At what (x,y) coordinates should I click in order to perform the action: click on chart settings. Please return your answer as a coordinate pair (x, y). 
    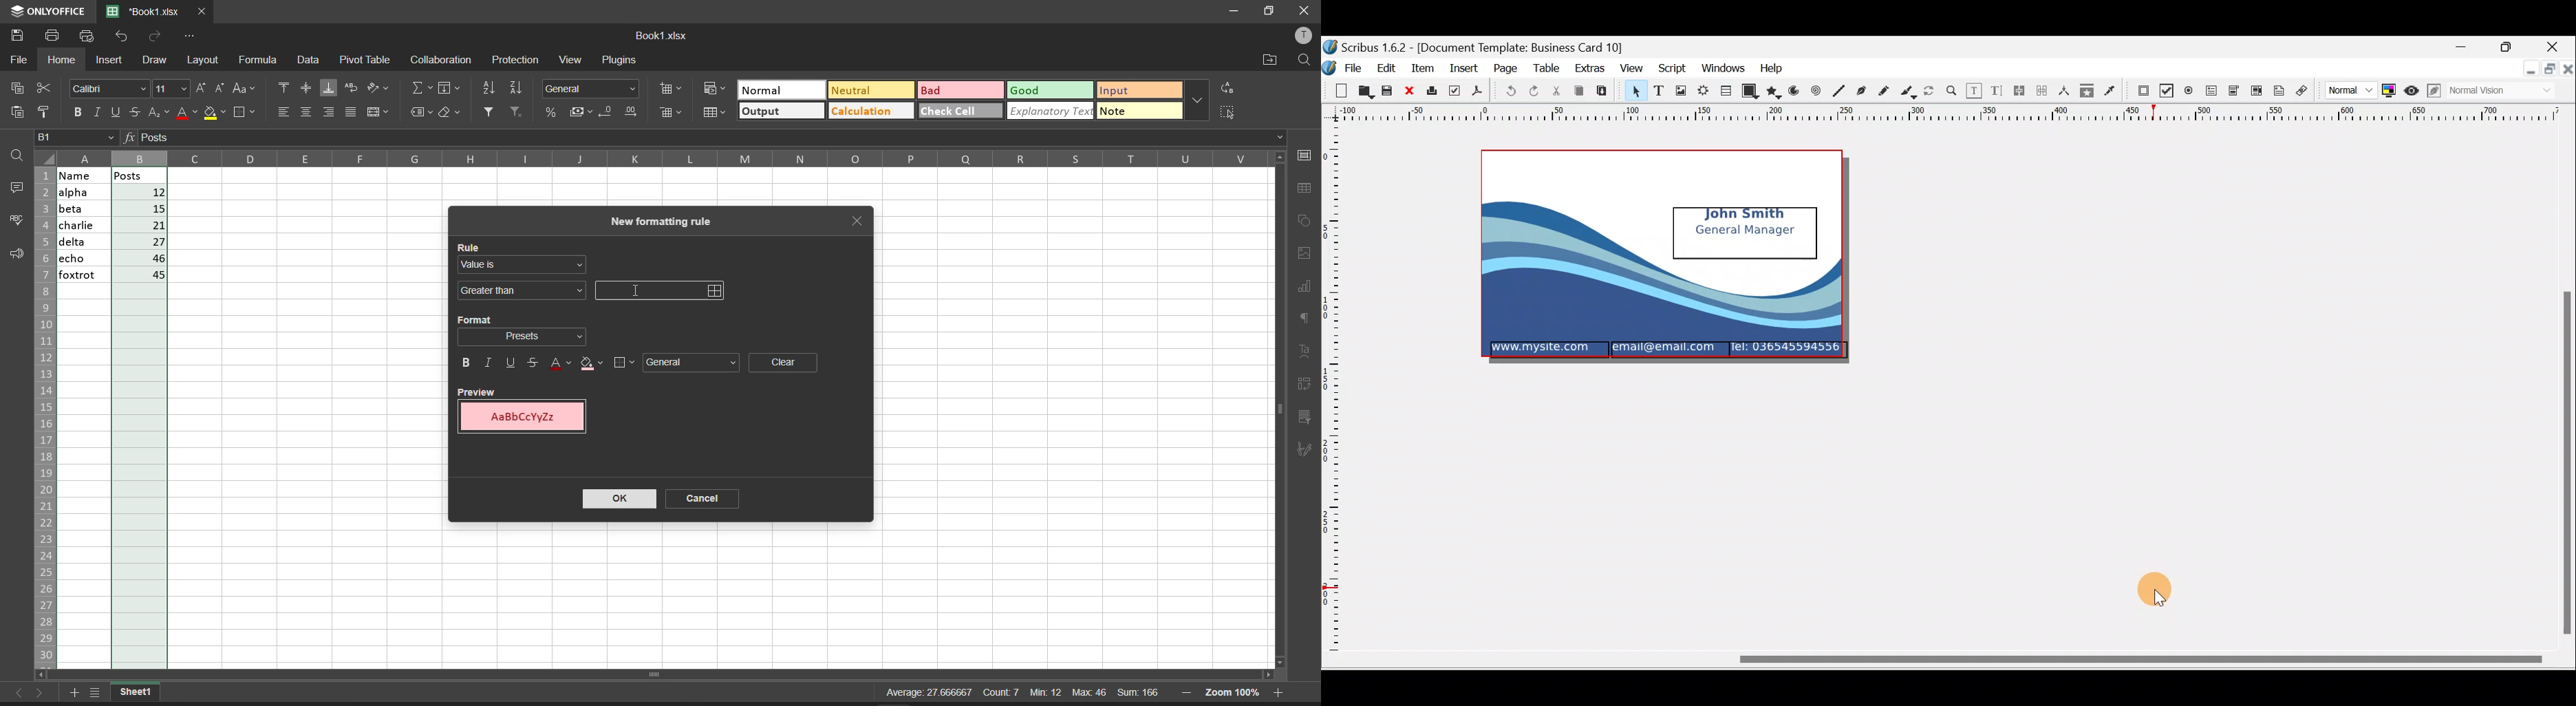
    Looking at the image, I should click on (1308, 288).